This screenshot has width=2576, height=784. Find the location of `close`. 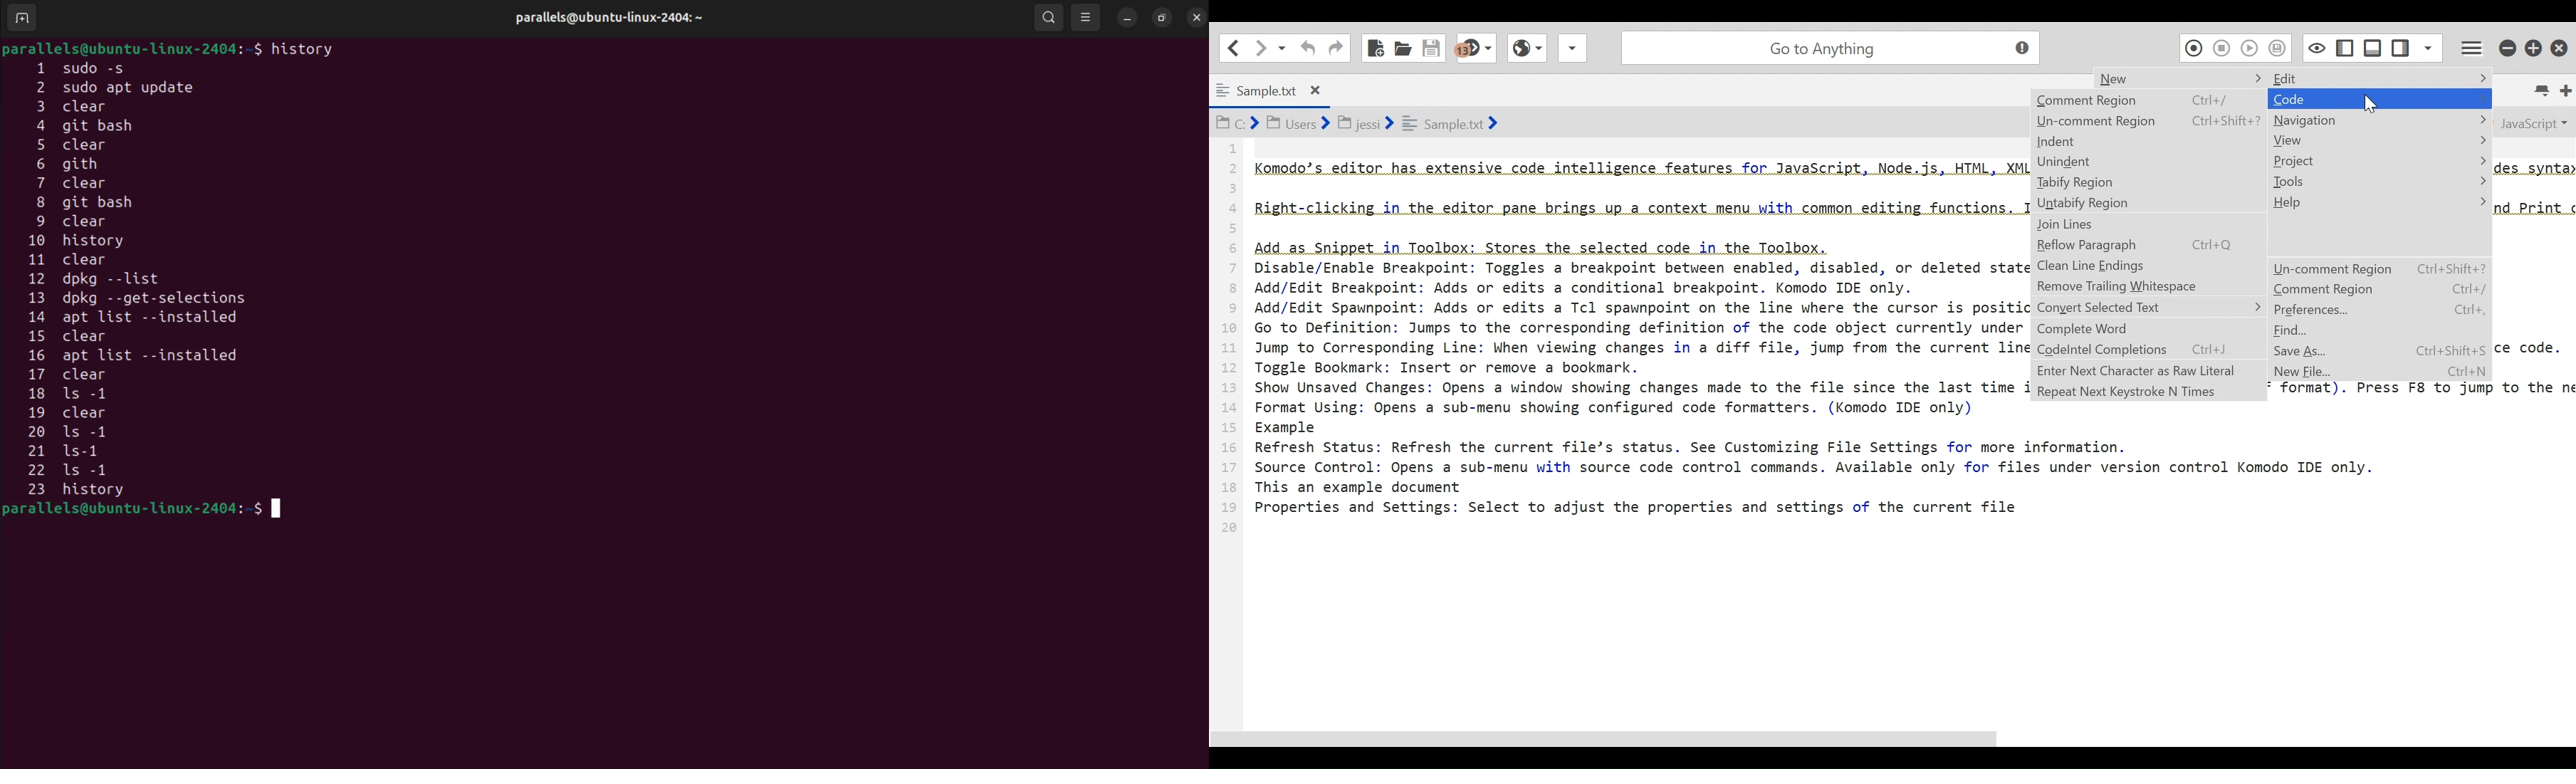

close is located at coordinates (1195, 15).